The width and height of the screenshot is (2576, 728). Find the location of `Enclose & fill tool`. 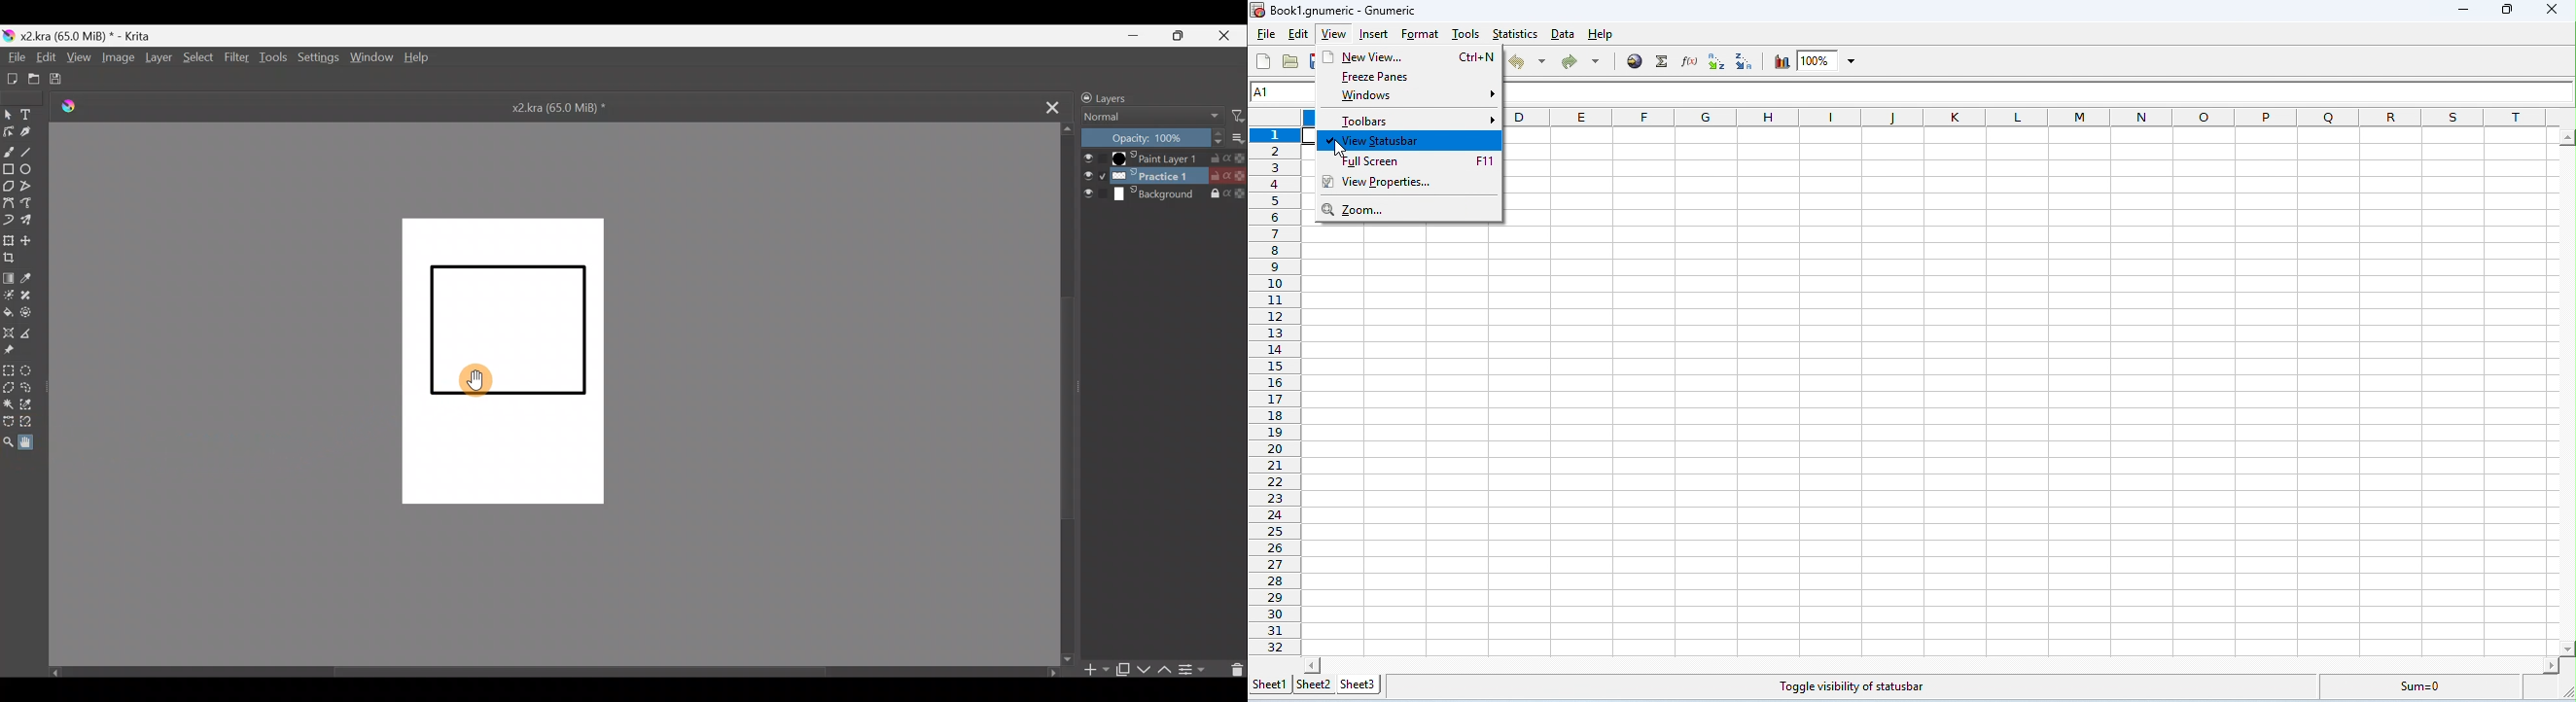

Enclose & fill tool is located at coordinates (30, 312).